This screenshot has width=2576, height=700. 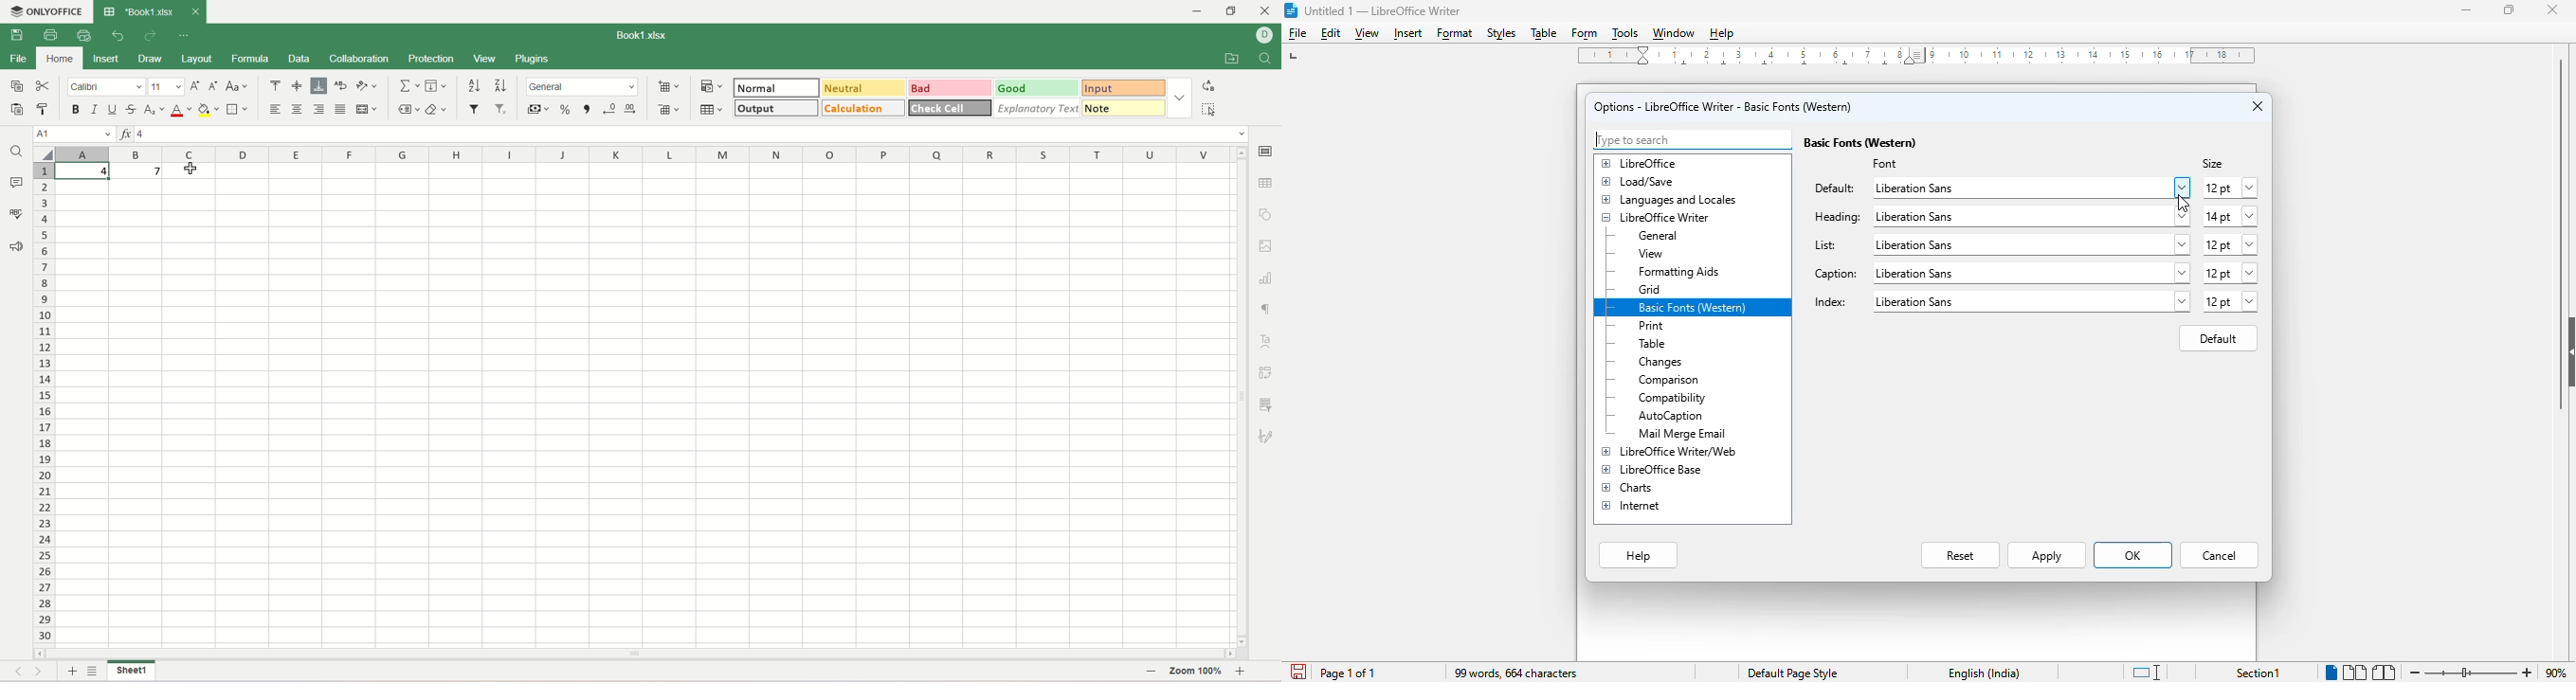 What do you see at coordinates (1382, 10) in the screenshot?
I see `title` at bounding box center [1382, 10].